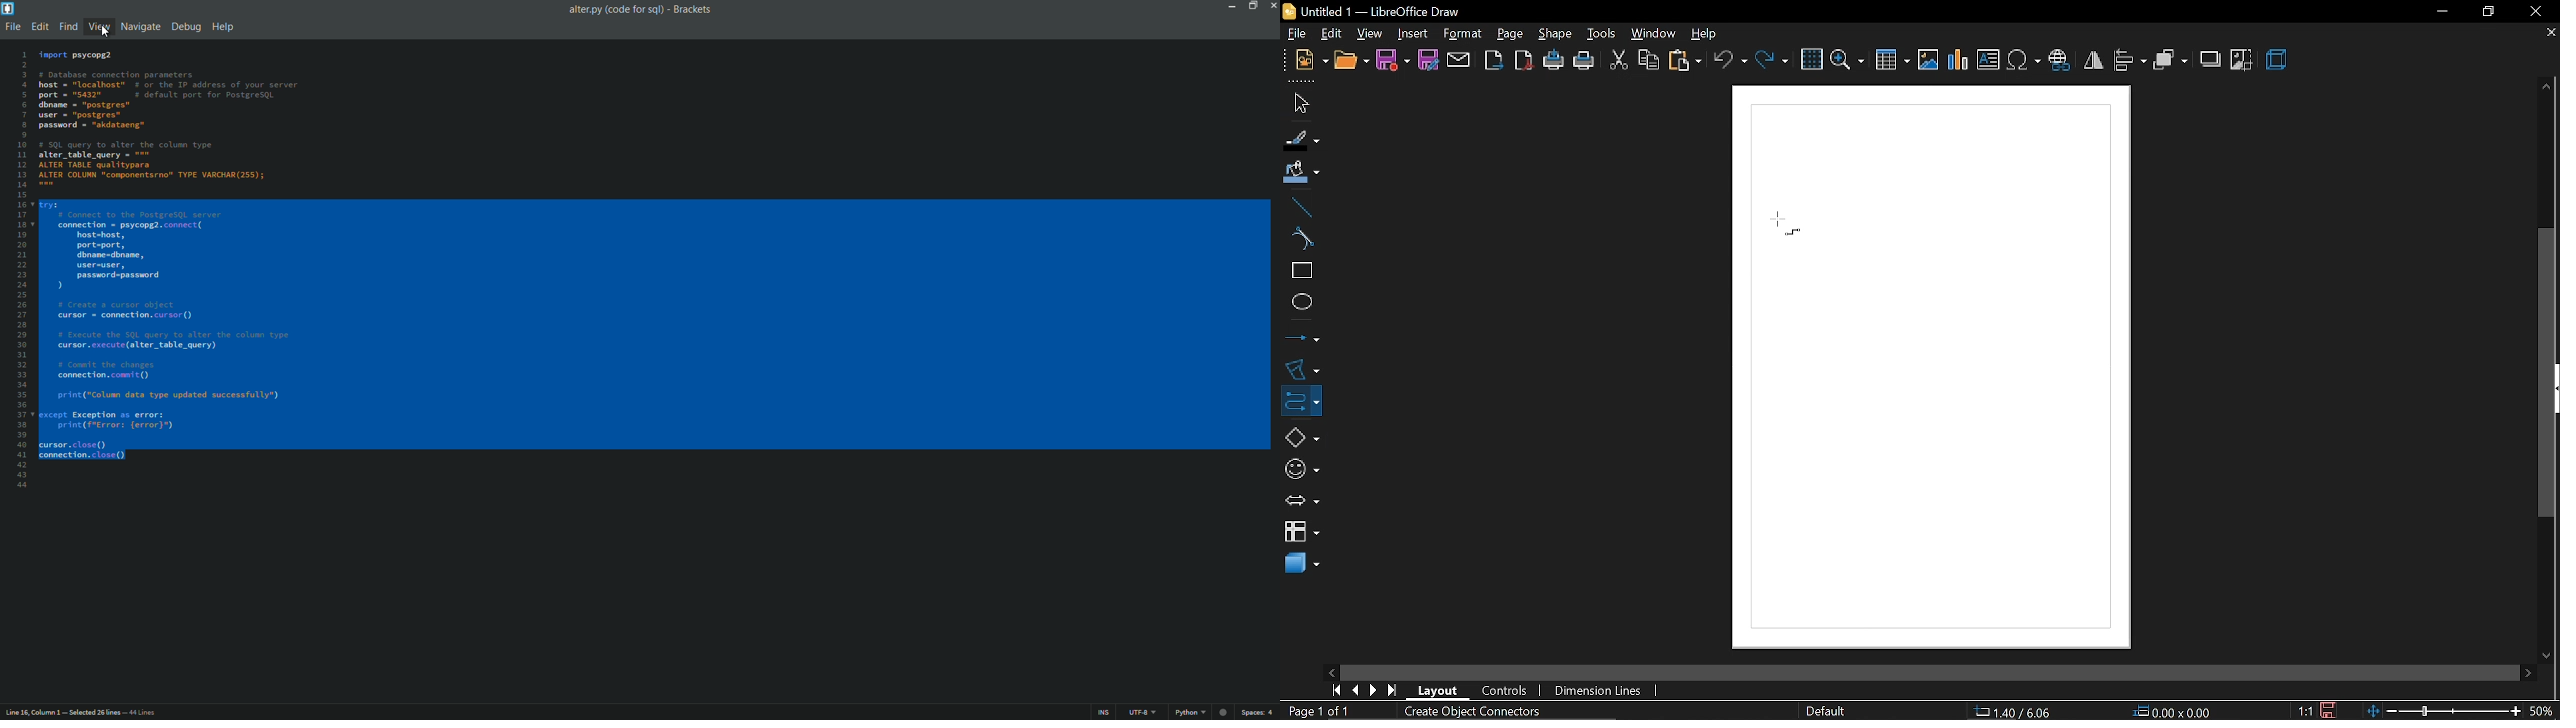 This screenshot has height=728, width=2576. Describe the element at coordinates (223, 27) in the screenshot. I see `help menu` at that location.